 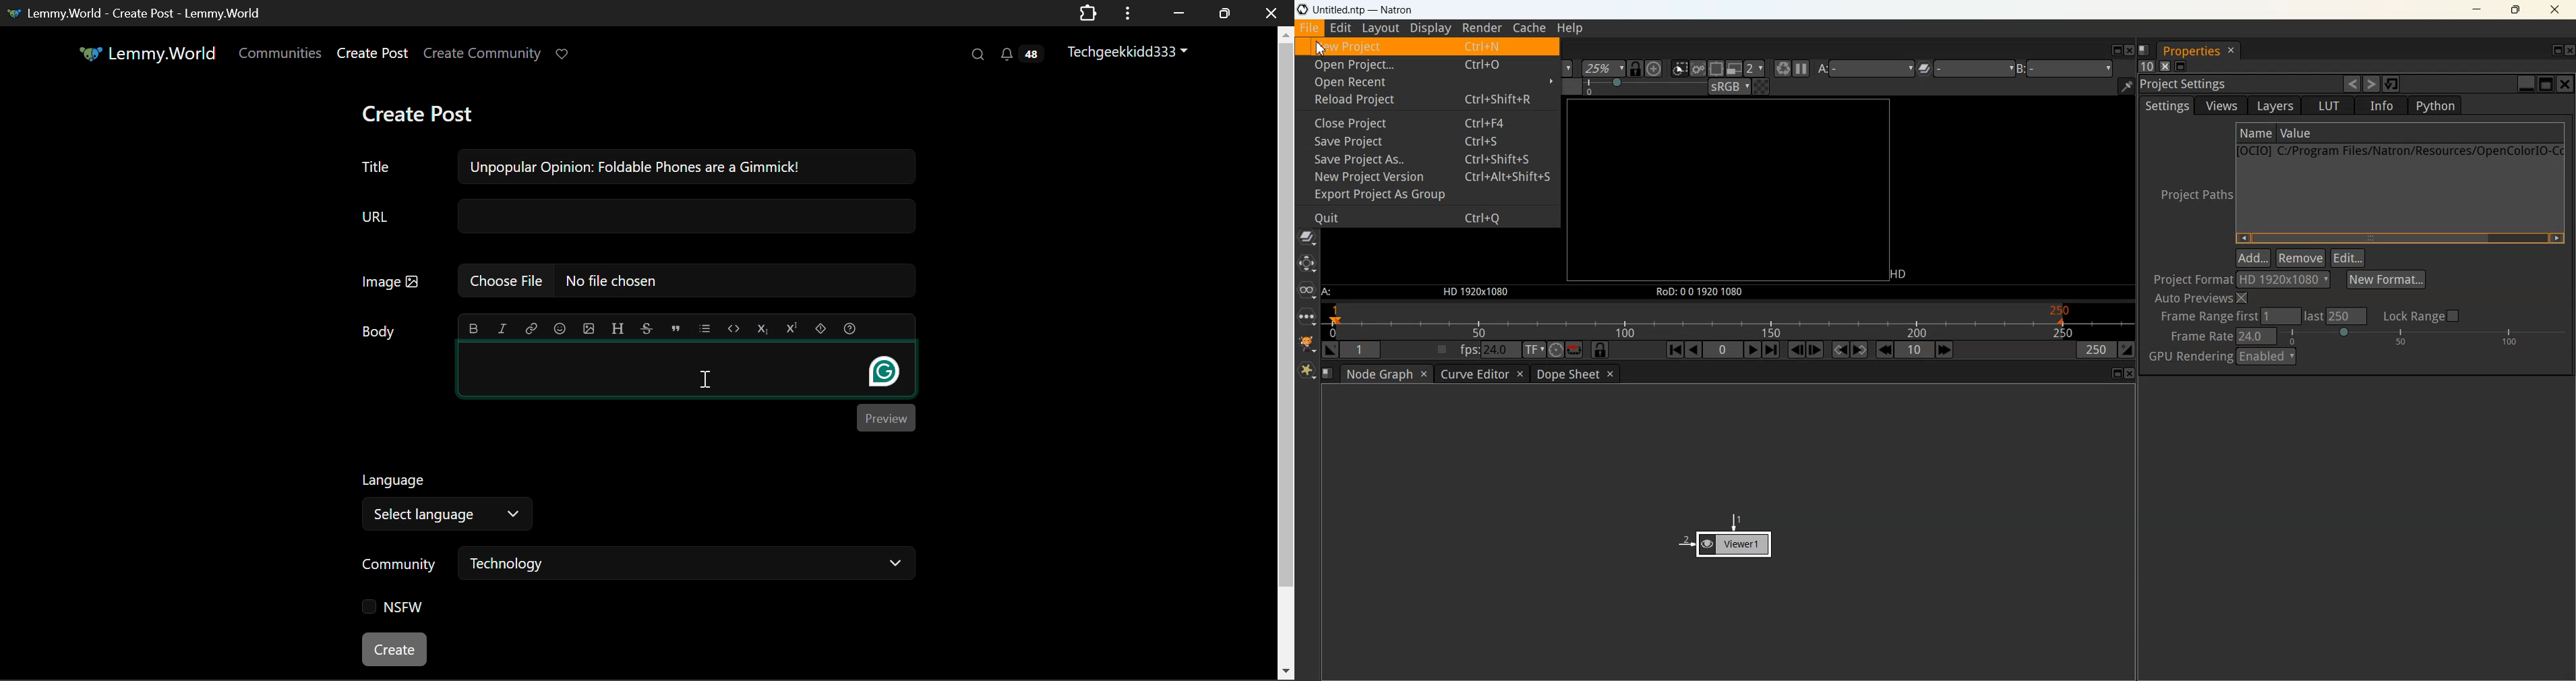 What do you see at coordinates (150, 55) in the screenshot?
I see `Lemmy.World` at bounding box center [150, 55].